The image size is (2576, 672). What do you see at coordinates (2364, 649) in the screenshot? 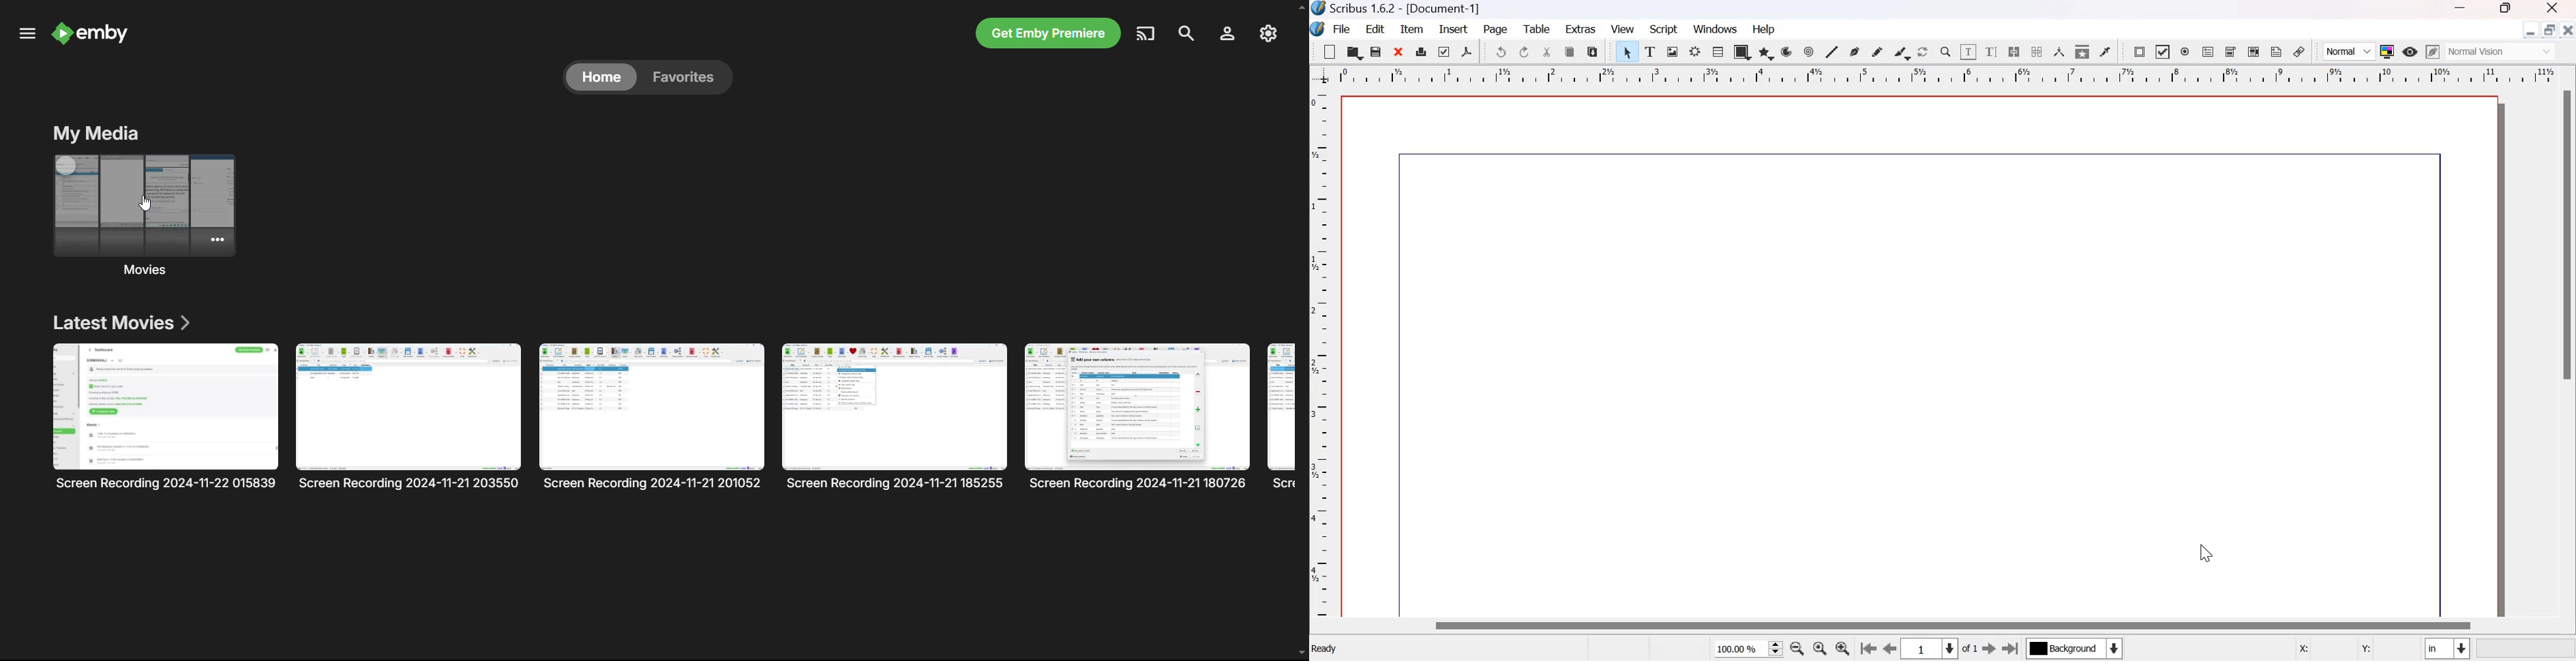
I see `Y:` at bounding box center [2364, 649].